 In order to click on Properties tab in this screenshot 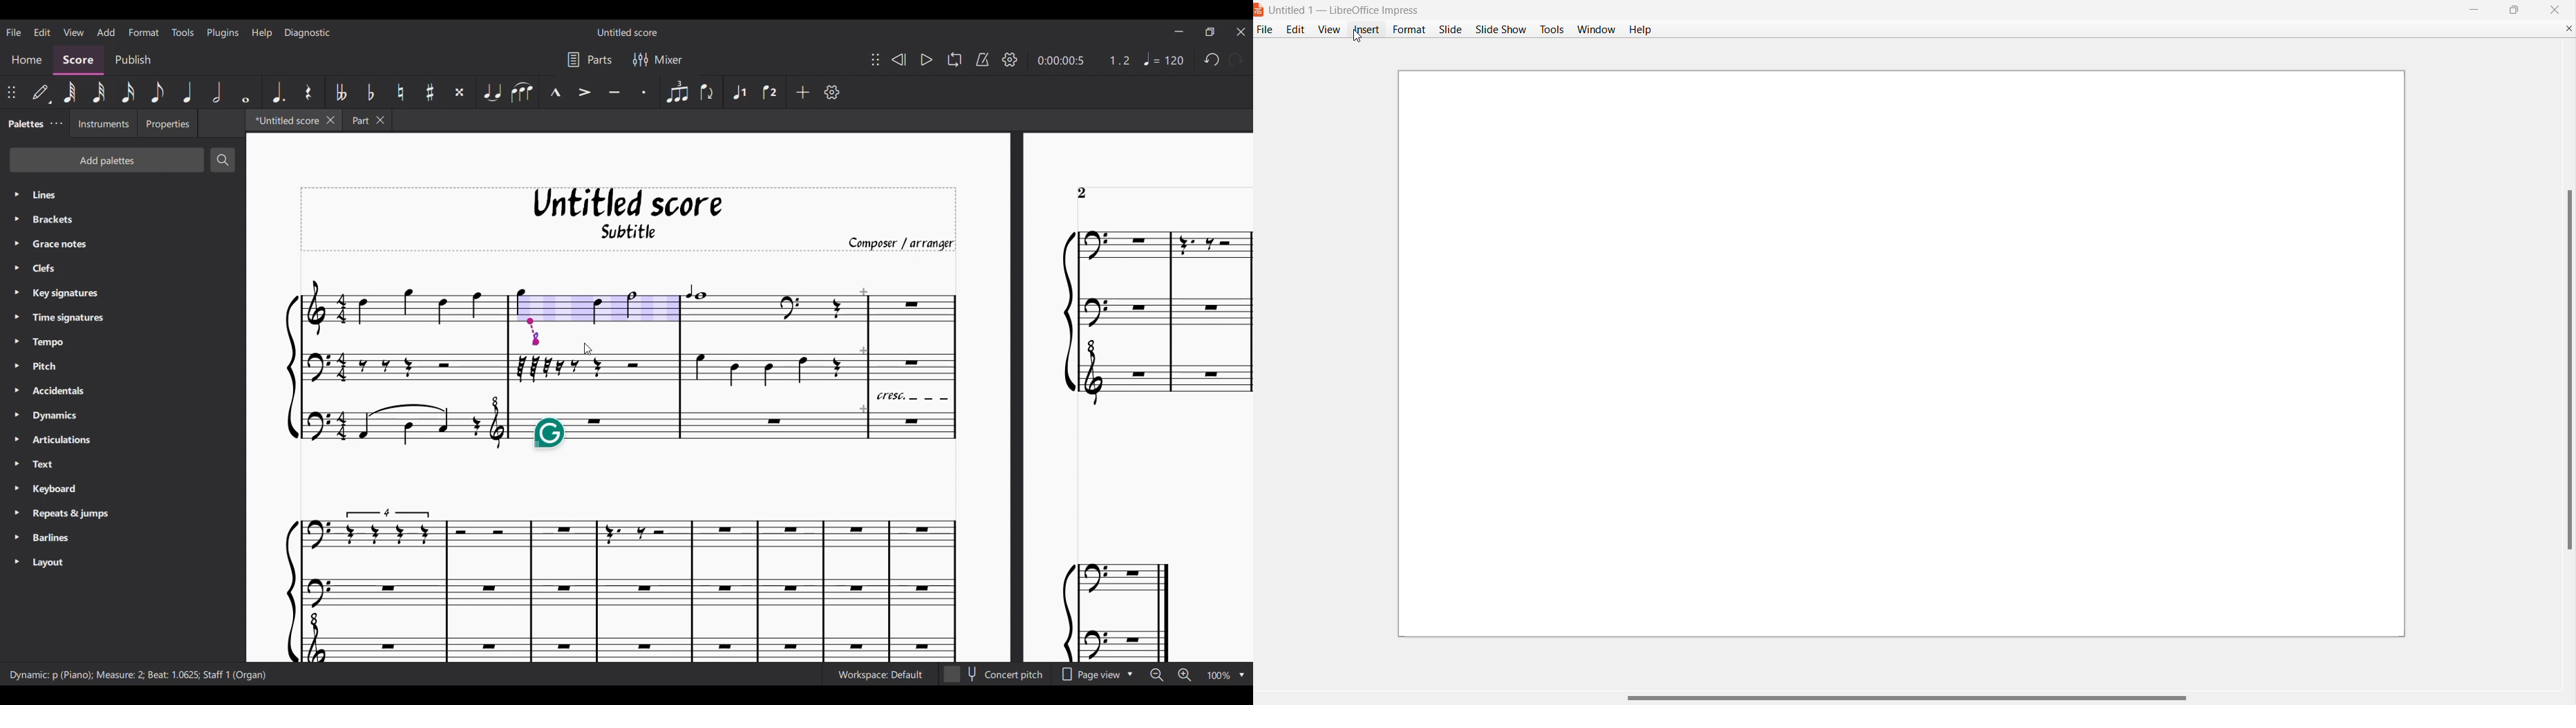, I will do `click(167, 123)`.